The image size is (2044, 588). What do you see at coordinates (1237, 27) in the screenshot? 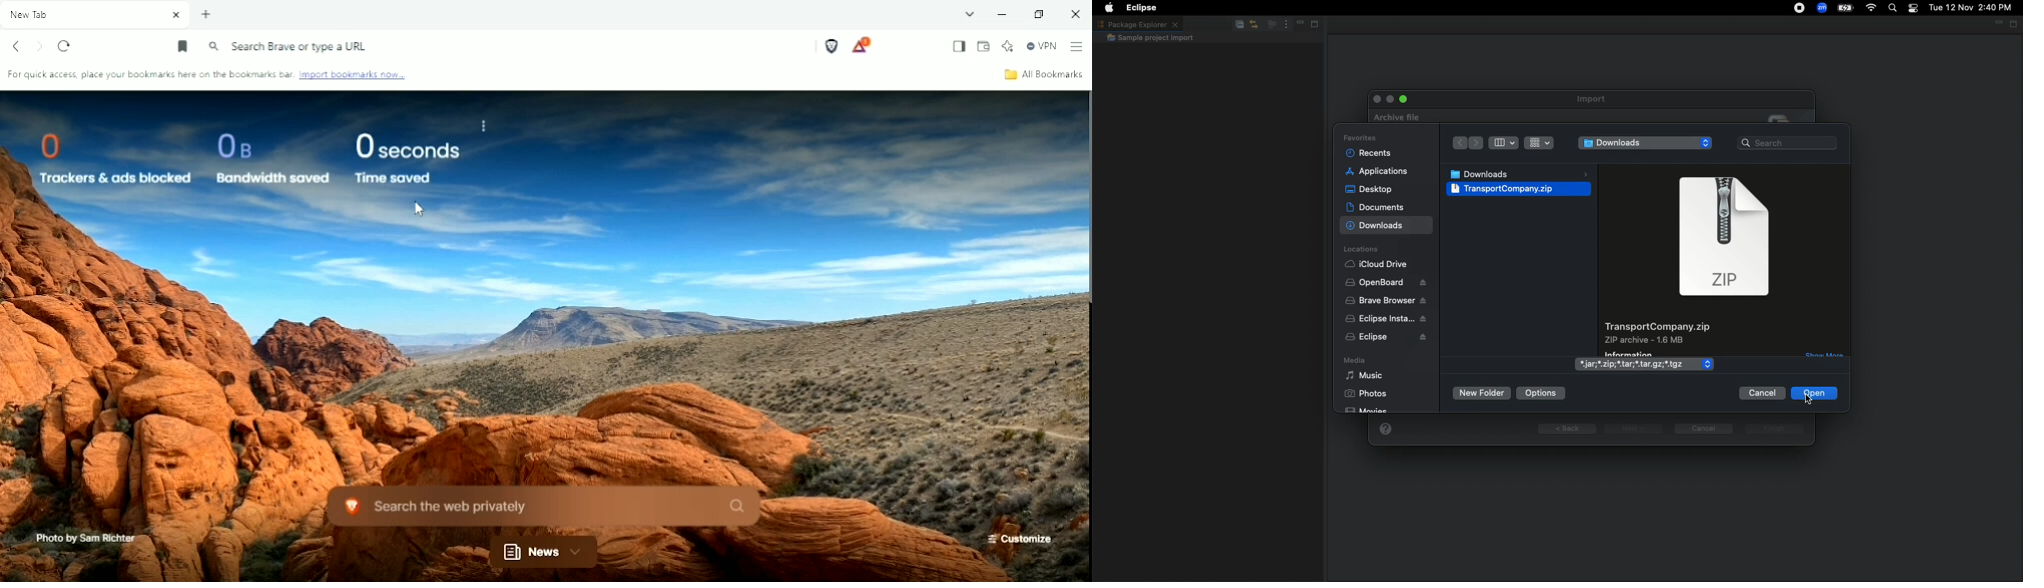
I see `Collapse all` at bounding box center [1237, 27].